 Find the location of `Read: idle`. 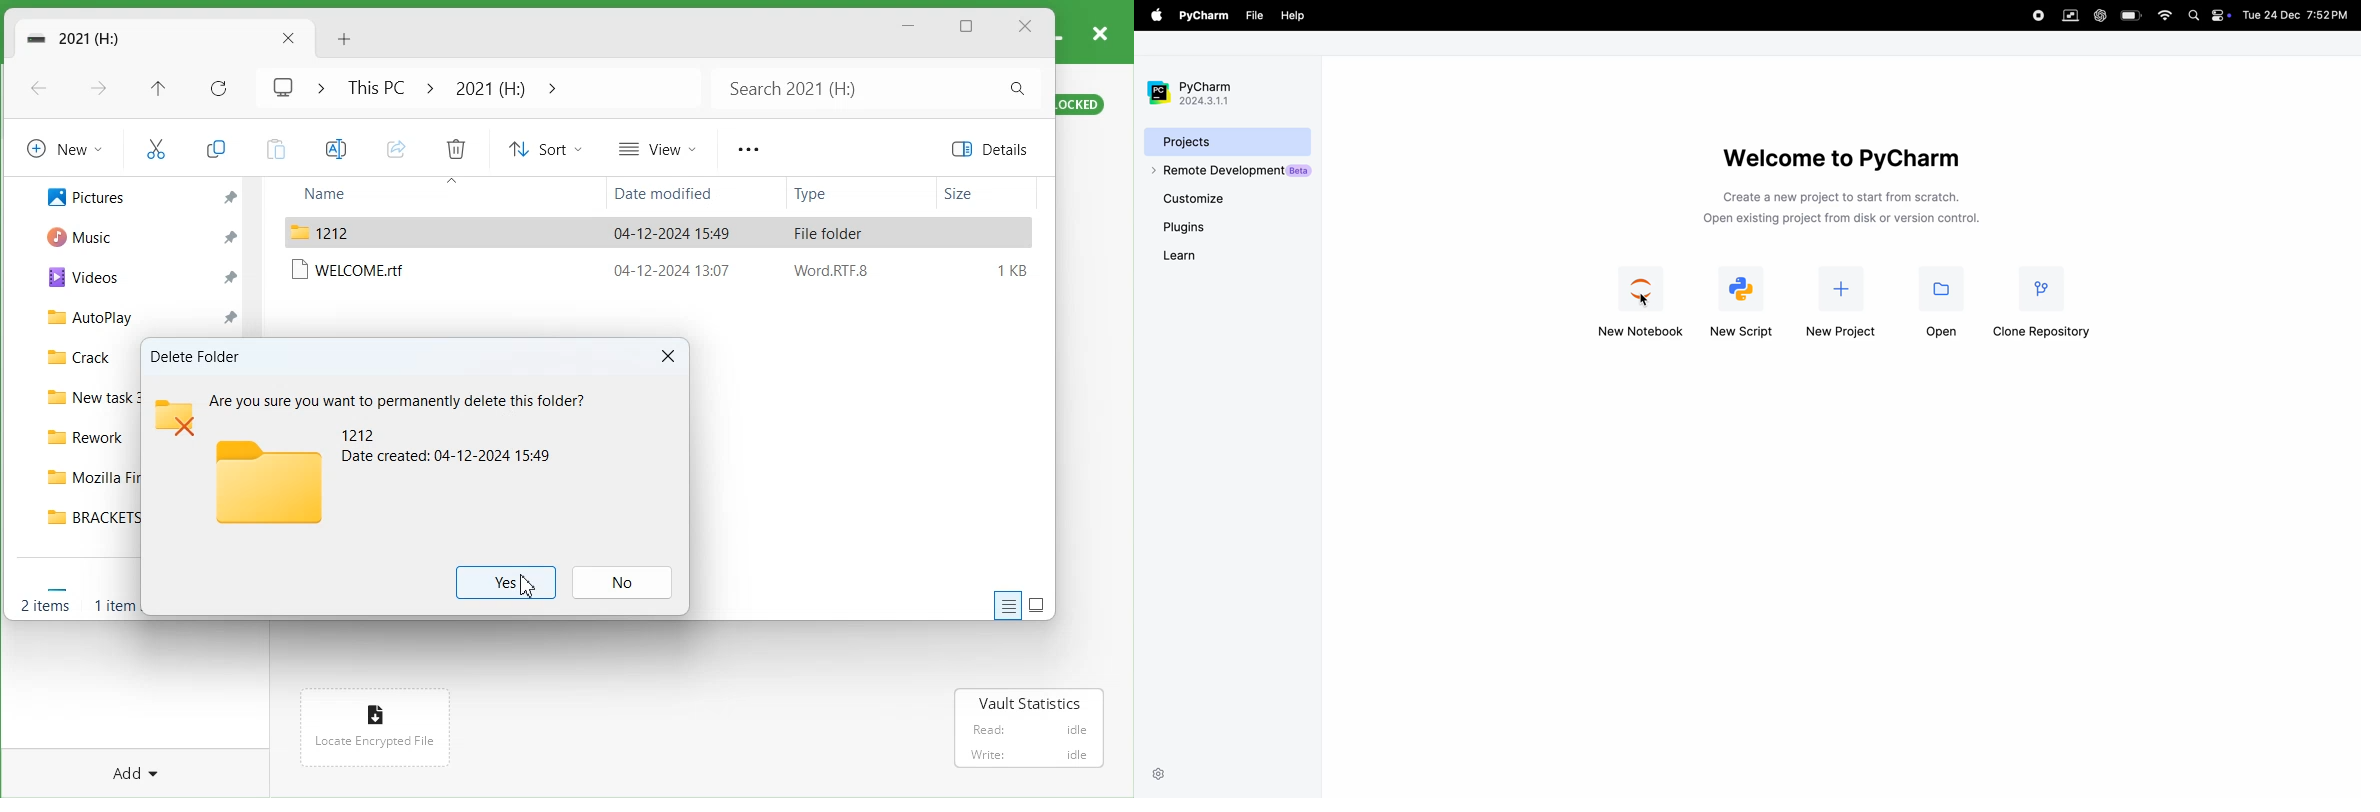

Read: idle is located at coordinates (1028, 730).